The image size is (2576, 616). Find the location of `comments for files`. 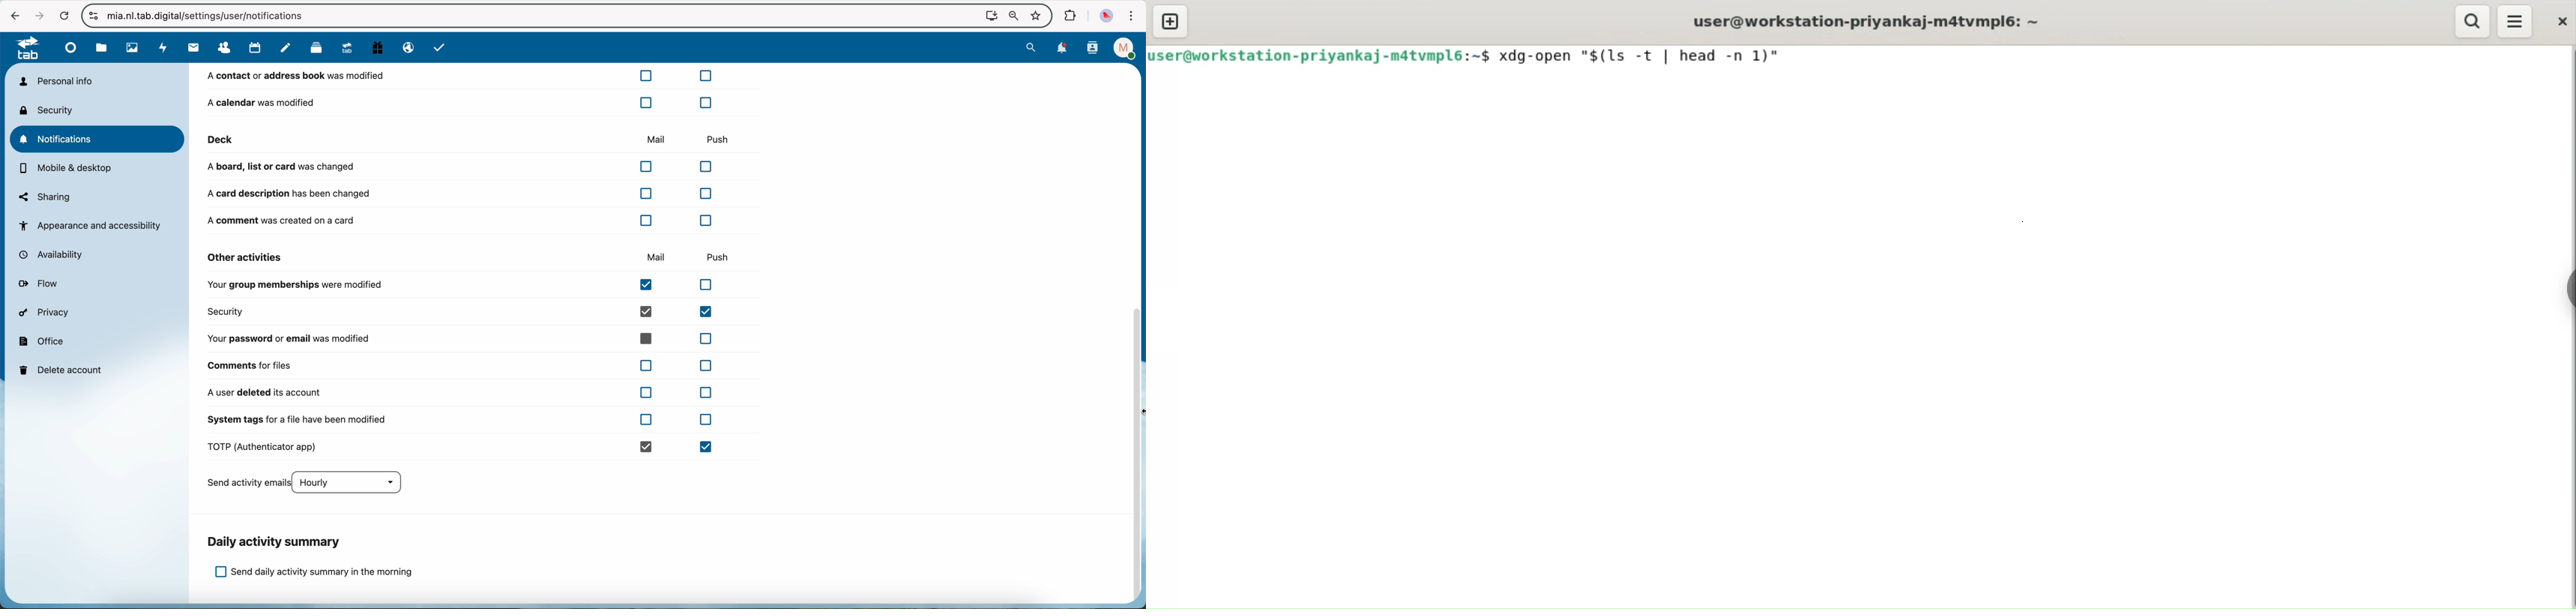

comments for files is located at coordinates (464, 365).